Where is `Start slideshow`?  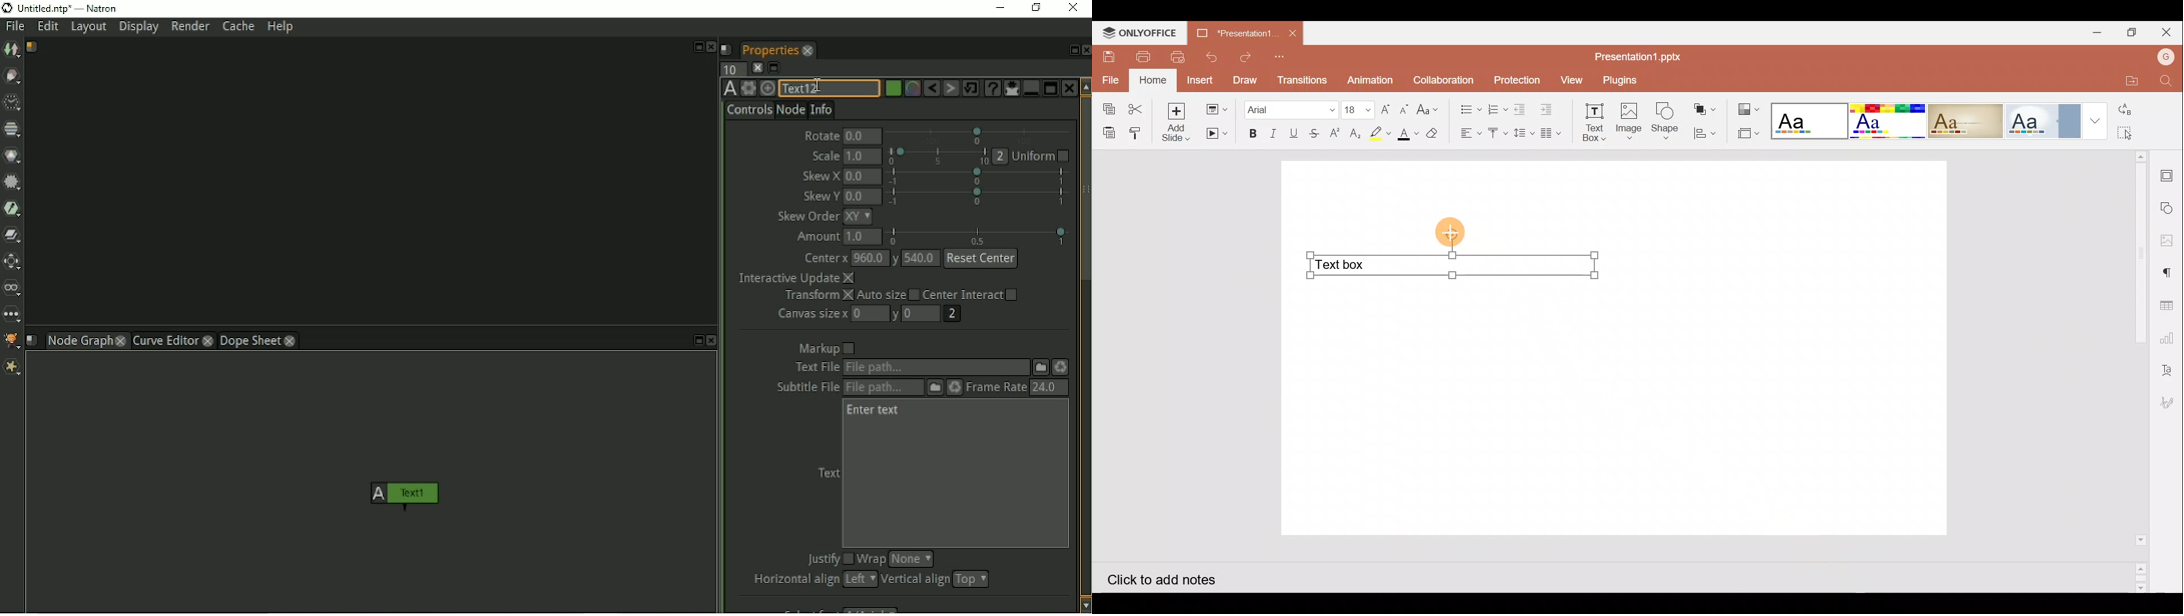 Start slideshow is located at coordinates (1216, 134).